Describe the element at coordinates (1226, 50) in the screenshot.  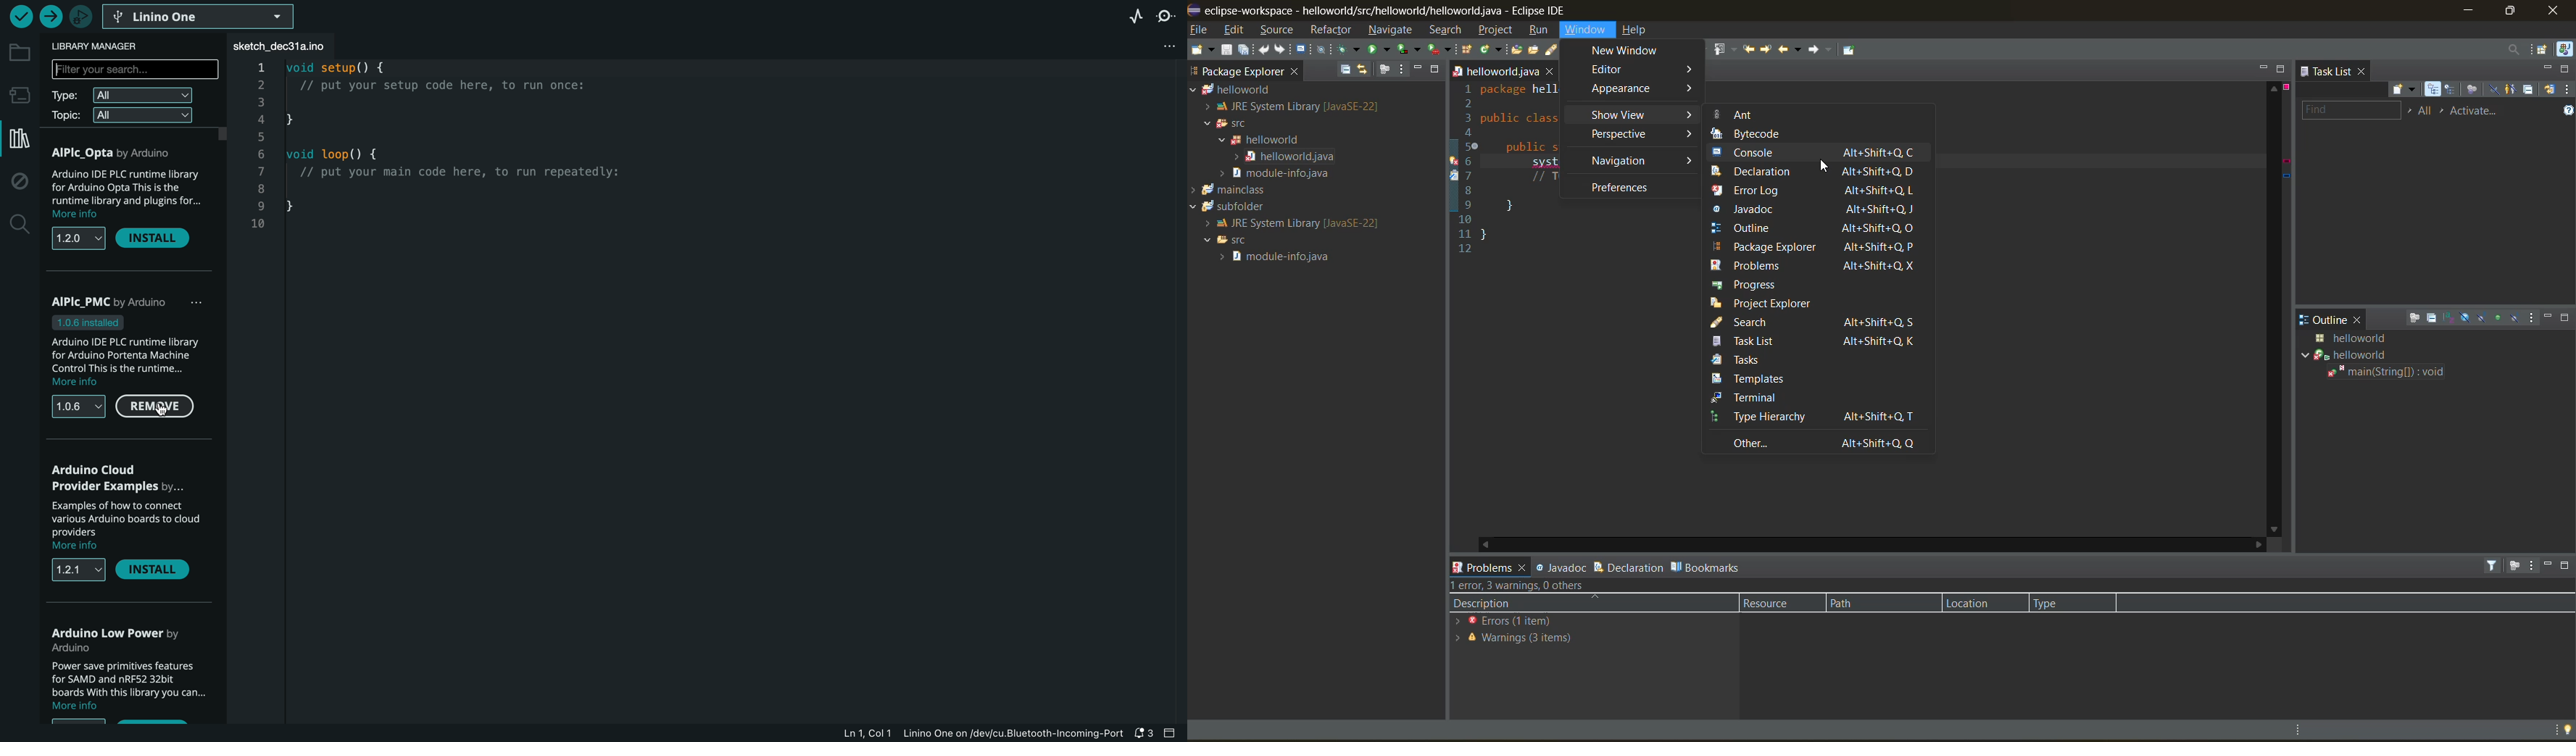
I see `save` at that location.